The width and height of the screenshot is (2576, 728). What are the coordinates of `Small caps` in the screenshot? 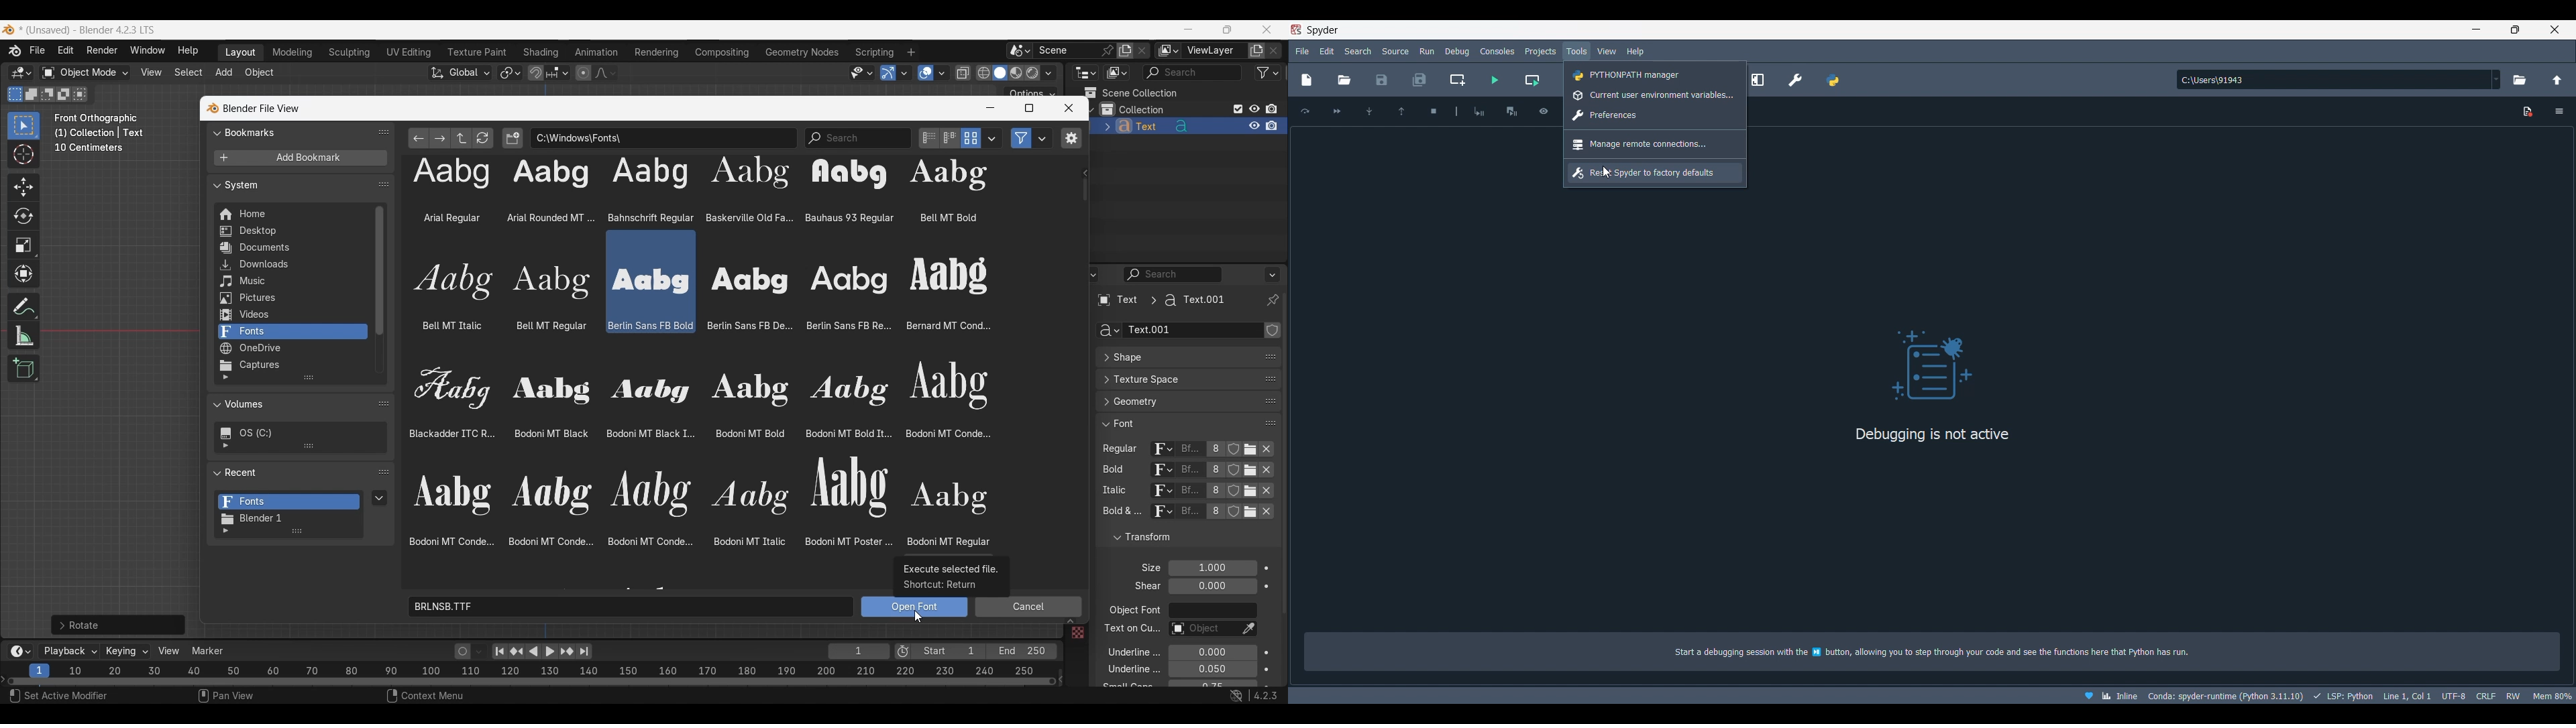 It's located at (1212, 684).